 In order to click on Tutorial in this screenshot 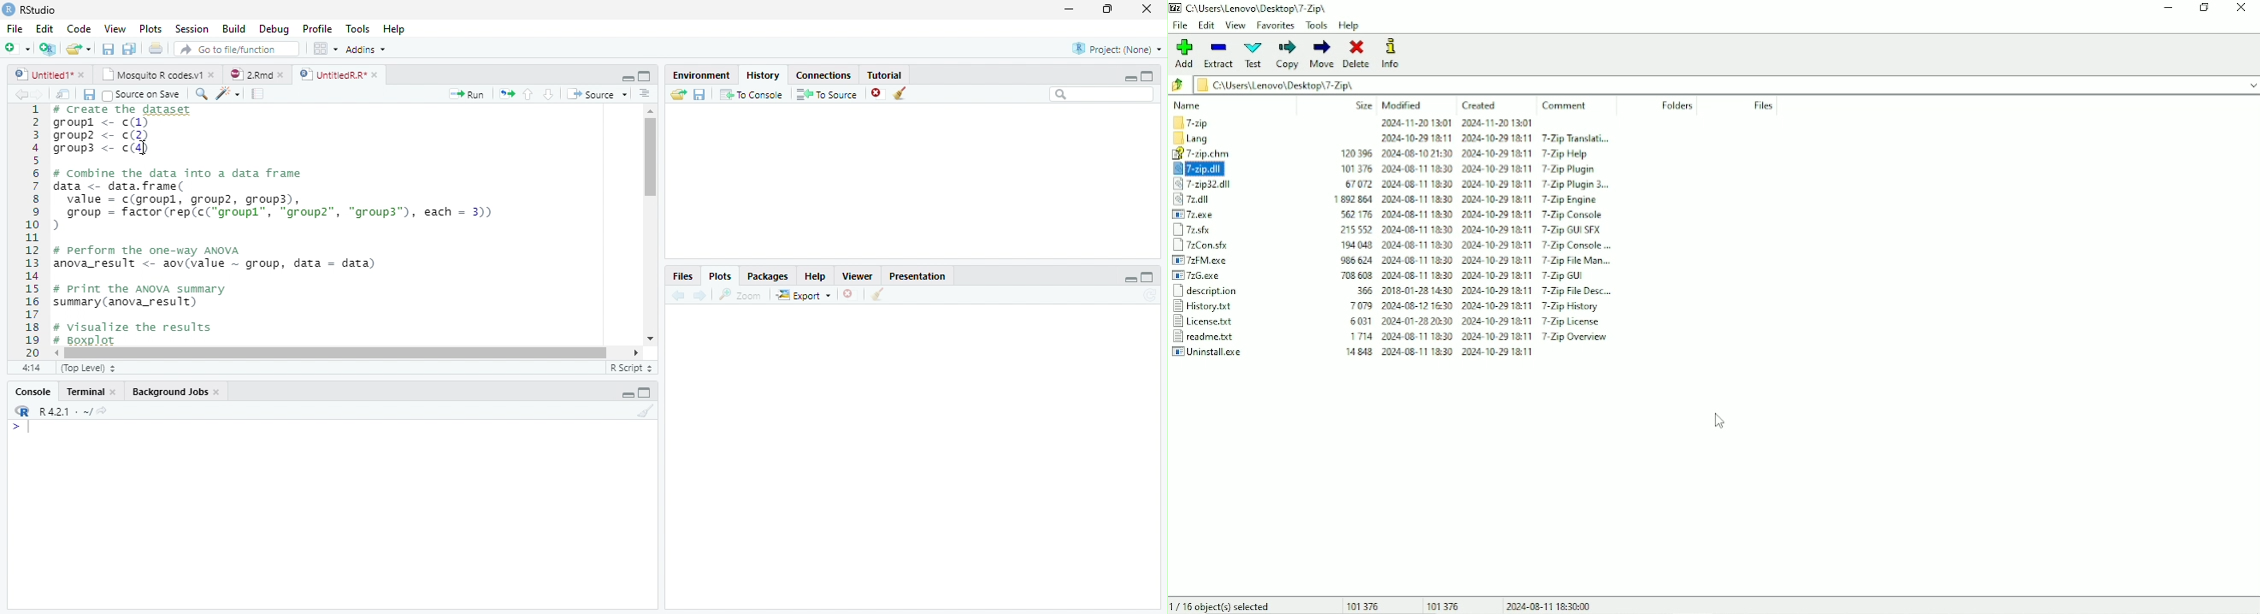, I will do `click(886, 74)`.